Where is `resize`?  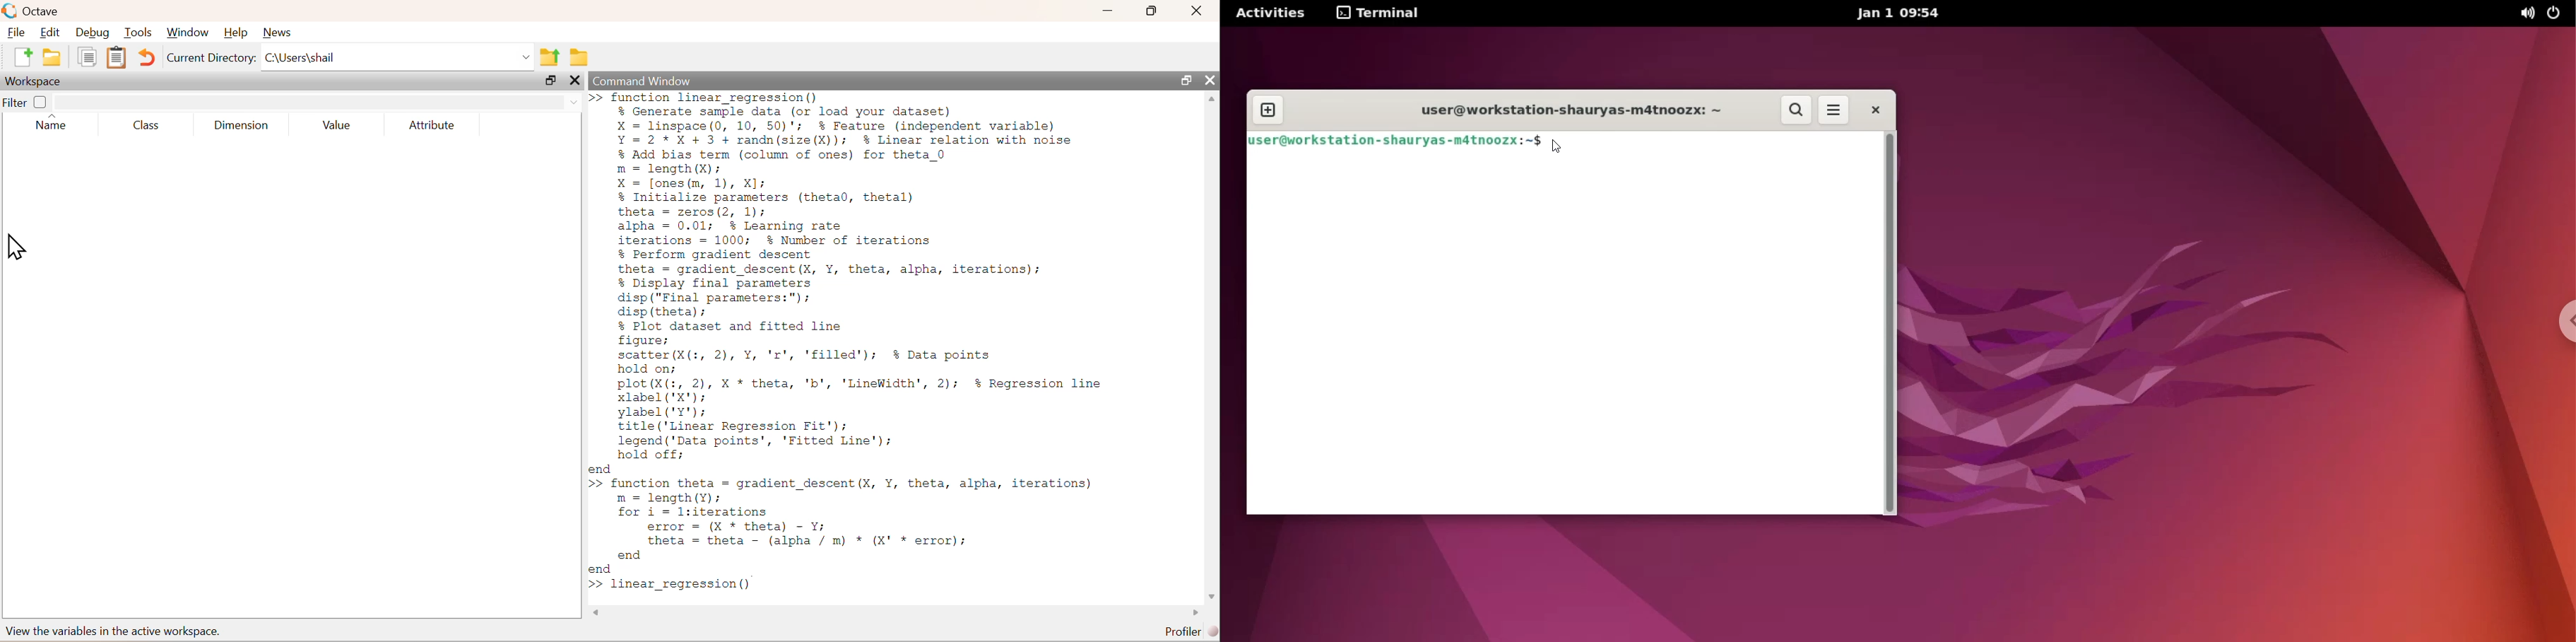
resize is located at coordinates (551, 80).